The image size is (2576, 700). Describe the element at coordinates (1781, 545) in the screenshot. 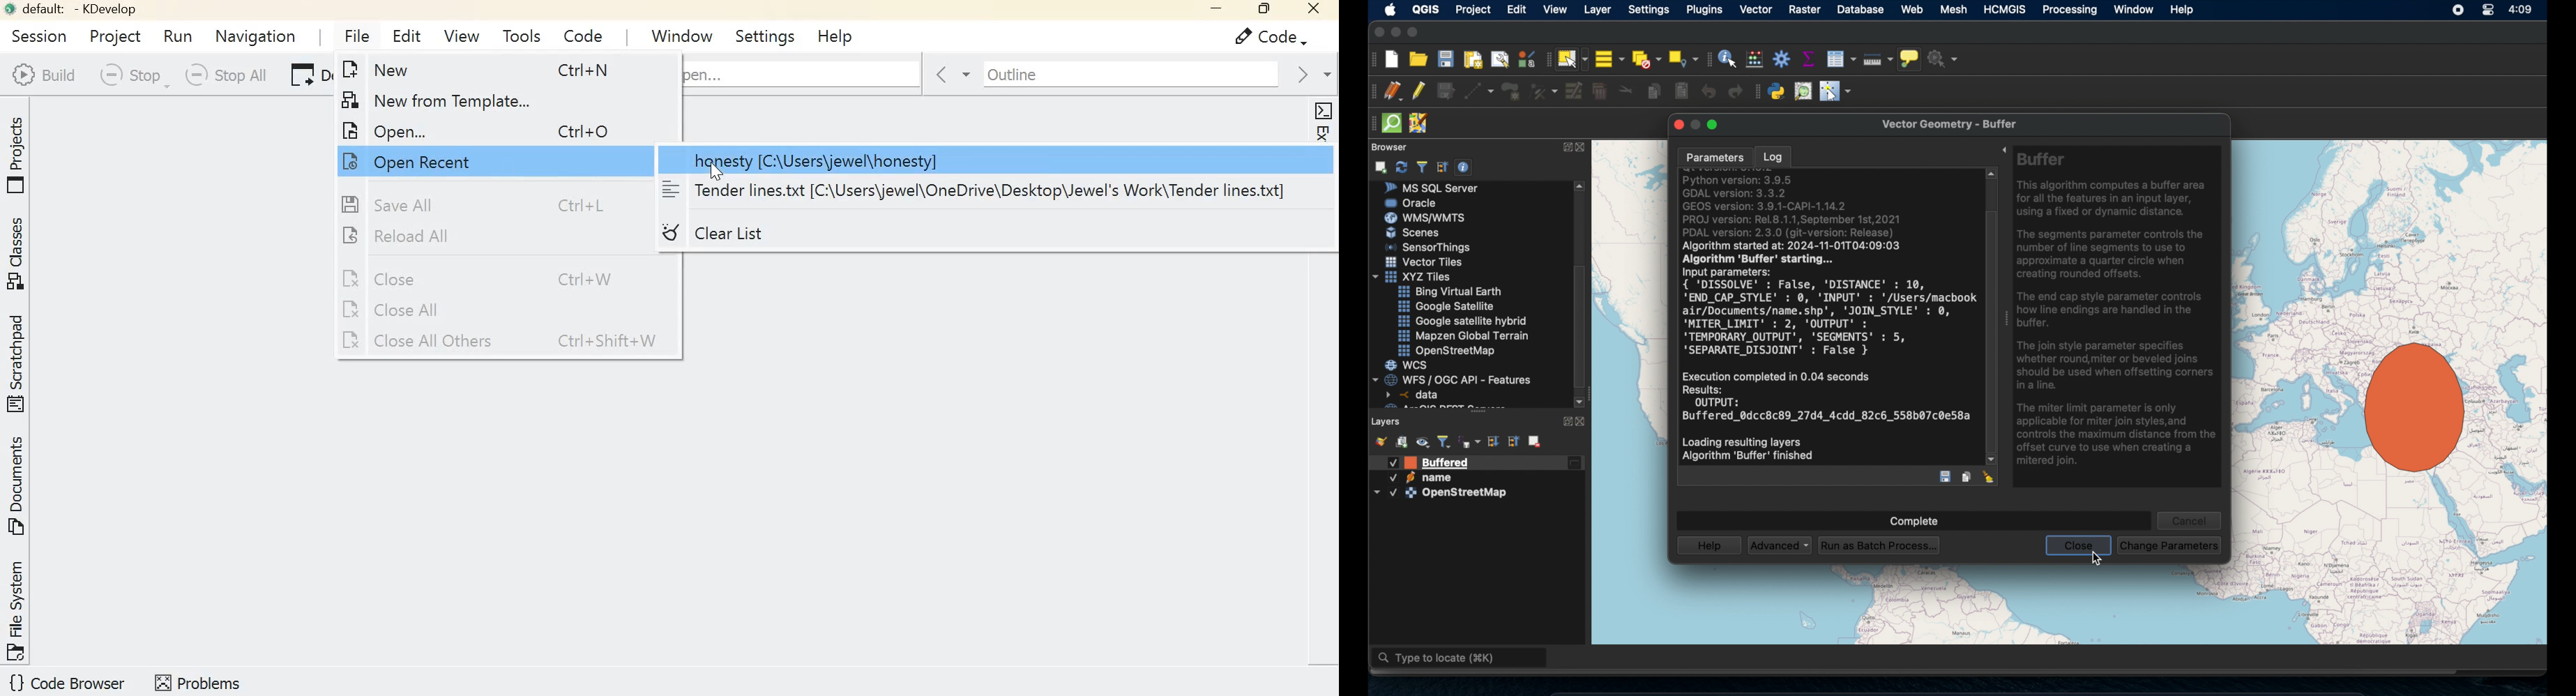

I see `advanced` at that location.